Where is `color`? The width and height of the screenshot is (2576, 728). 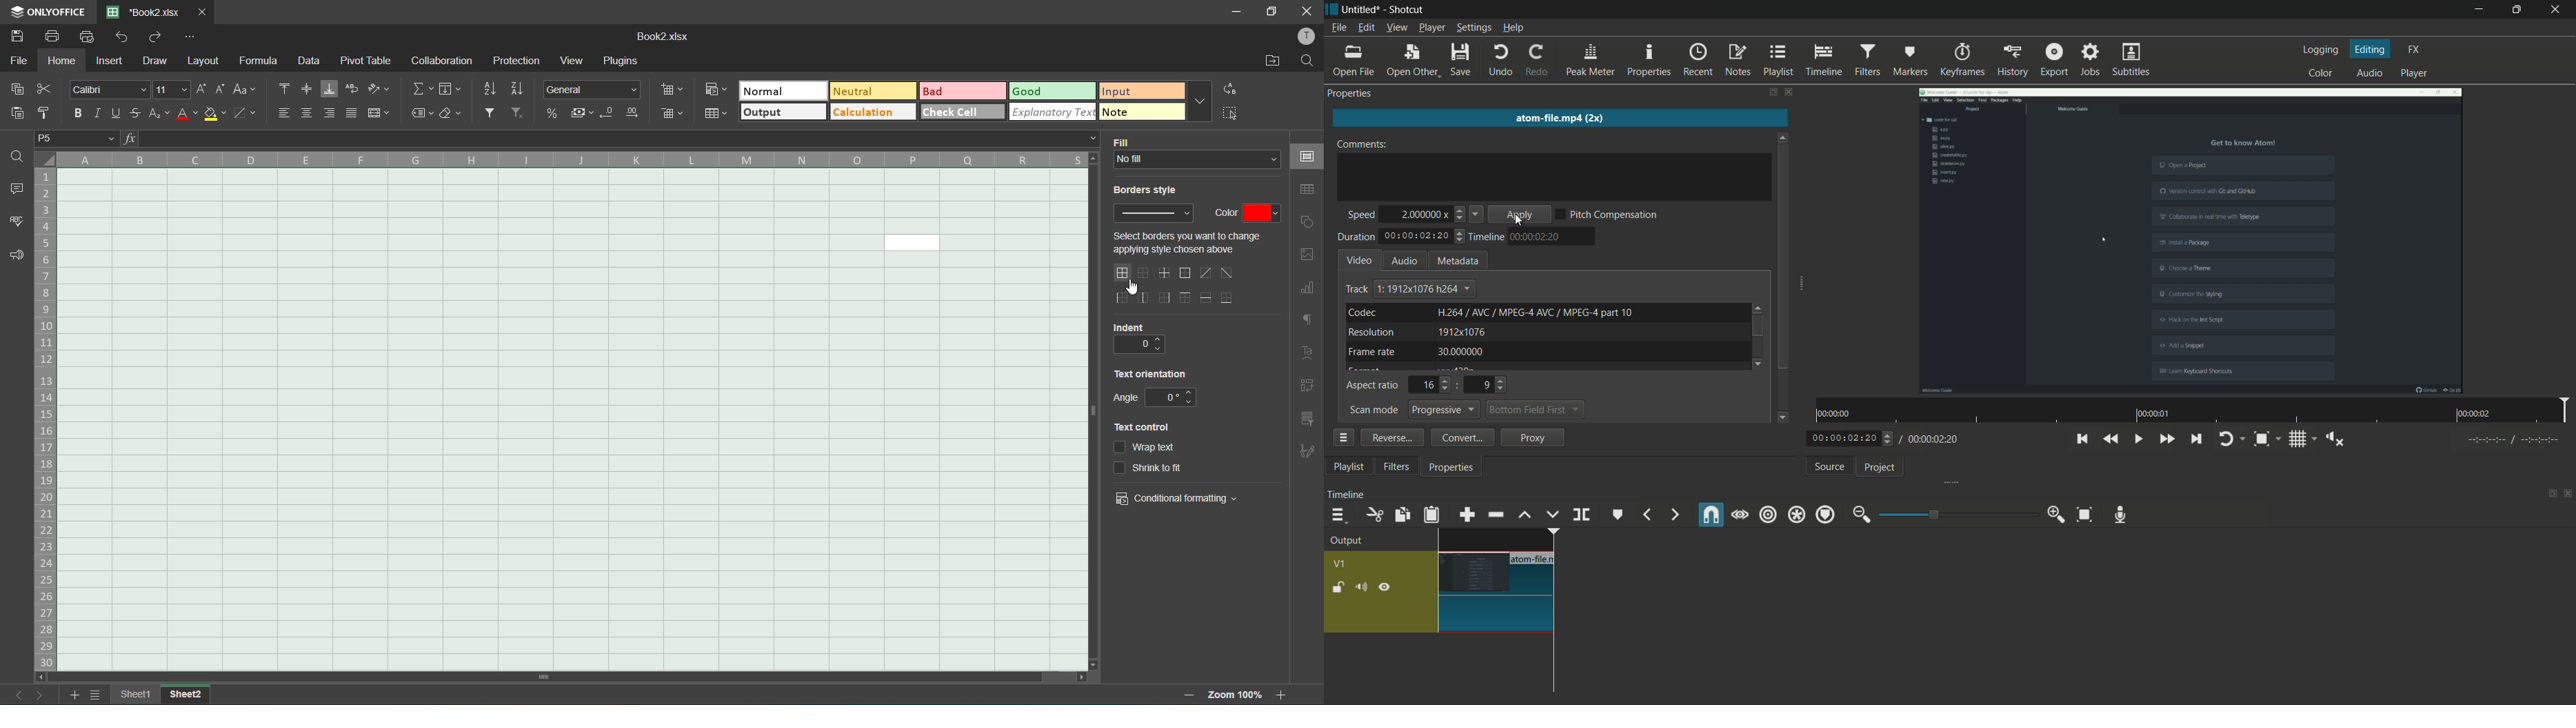
color is located at coordinates (1247, 214).